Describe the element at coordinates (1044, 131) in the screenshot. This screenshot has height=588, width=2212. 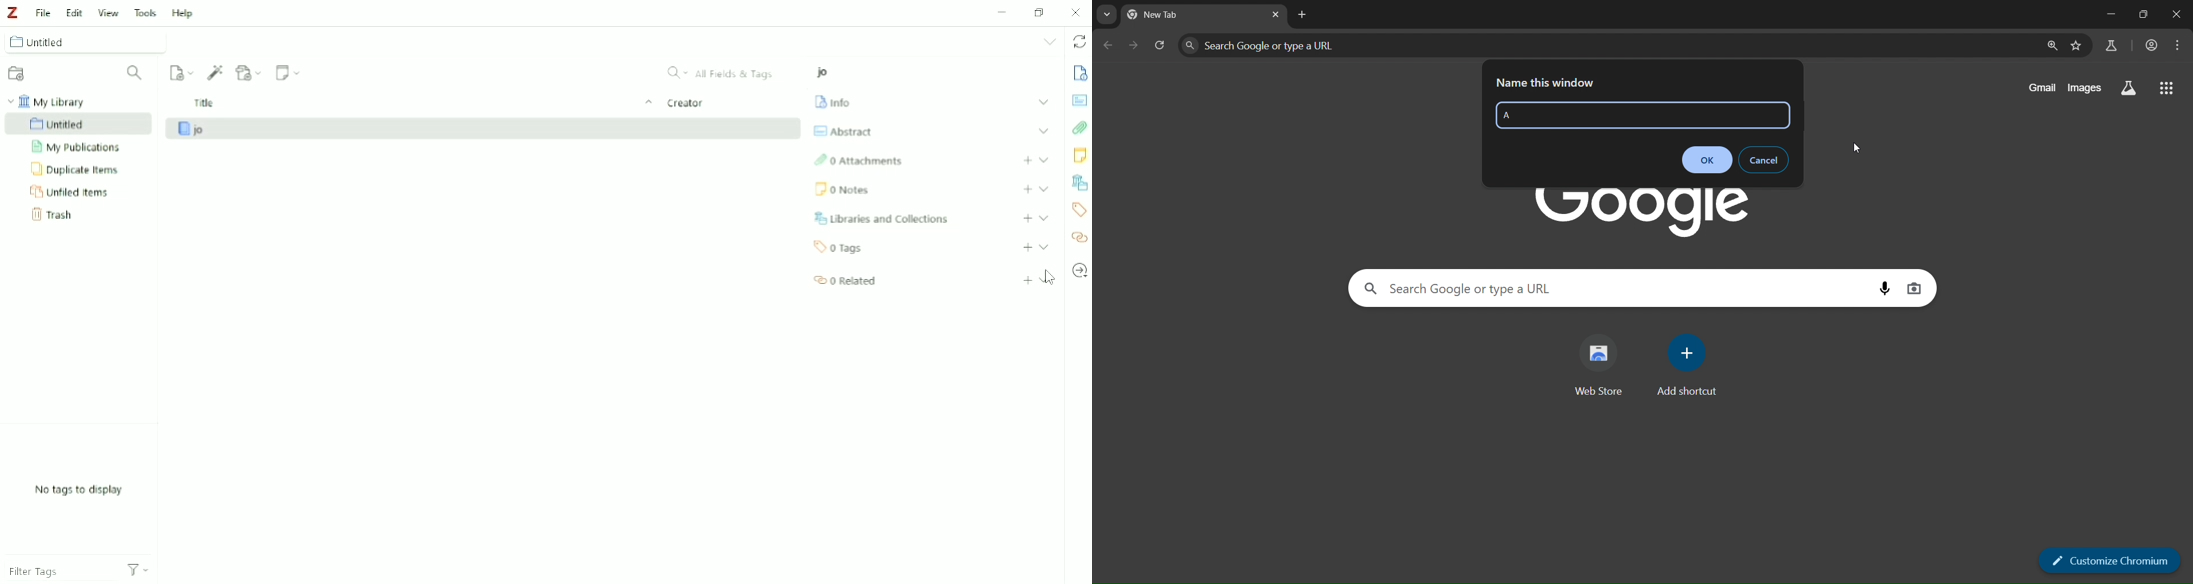
I see `Expand section` at that location.